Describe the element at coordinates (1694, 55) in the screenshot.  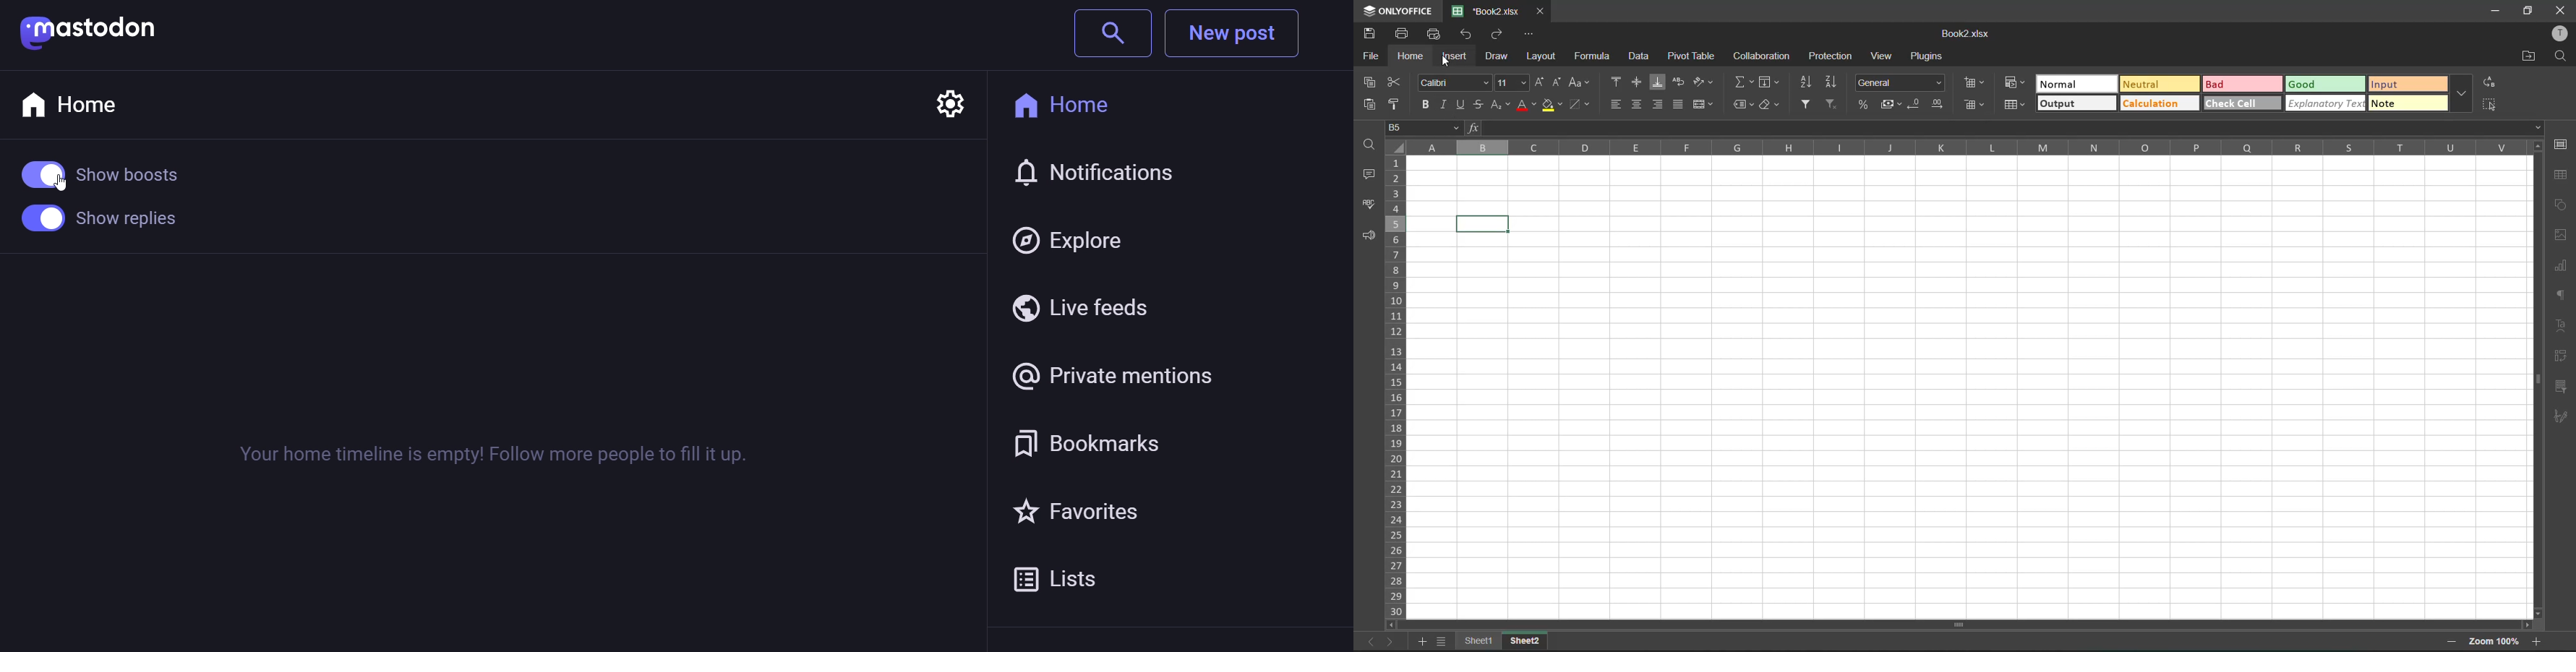
I see `pivot table` at that location.